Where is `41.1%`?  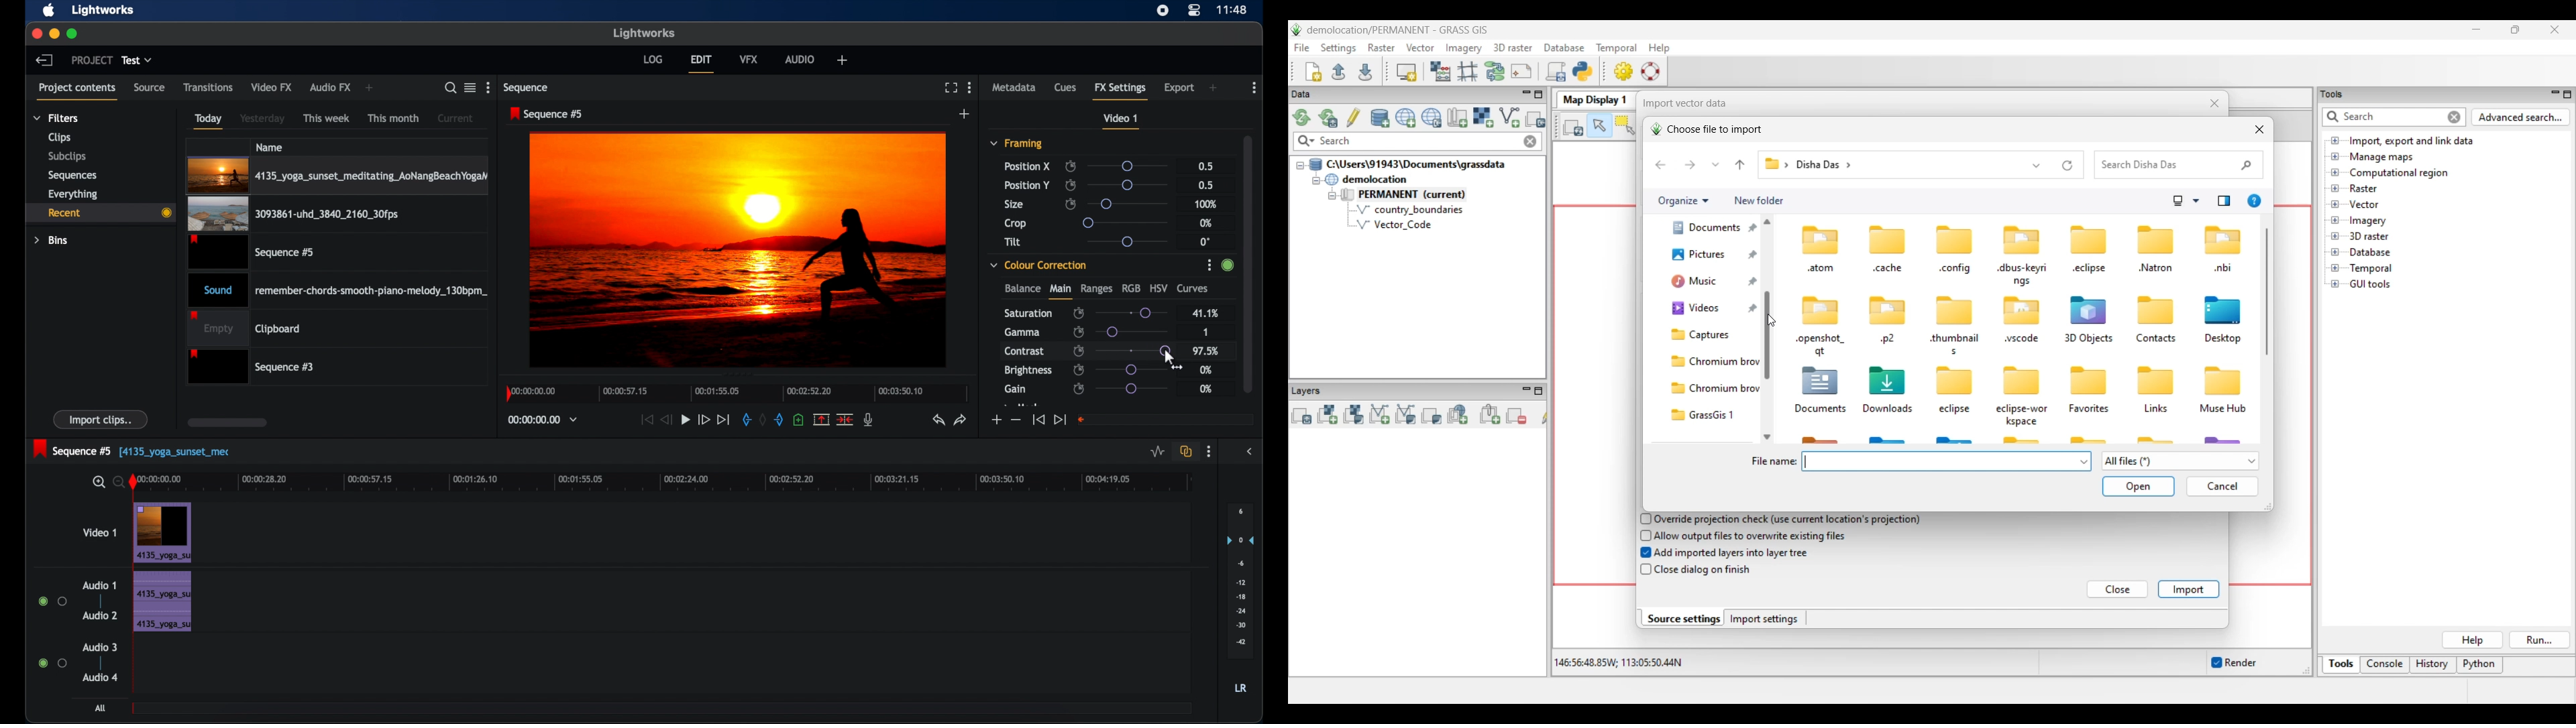 41.1% is located at coordinates (1205, 312).